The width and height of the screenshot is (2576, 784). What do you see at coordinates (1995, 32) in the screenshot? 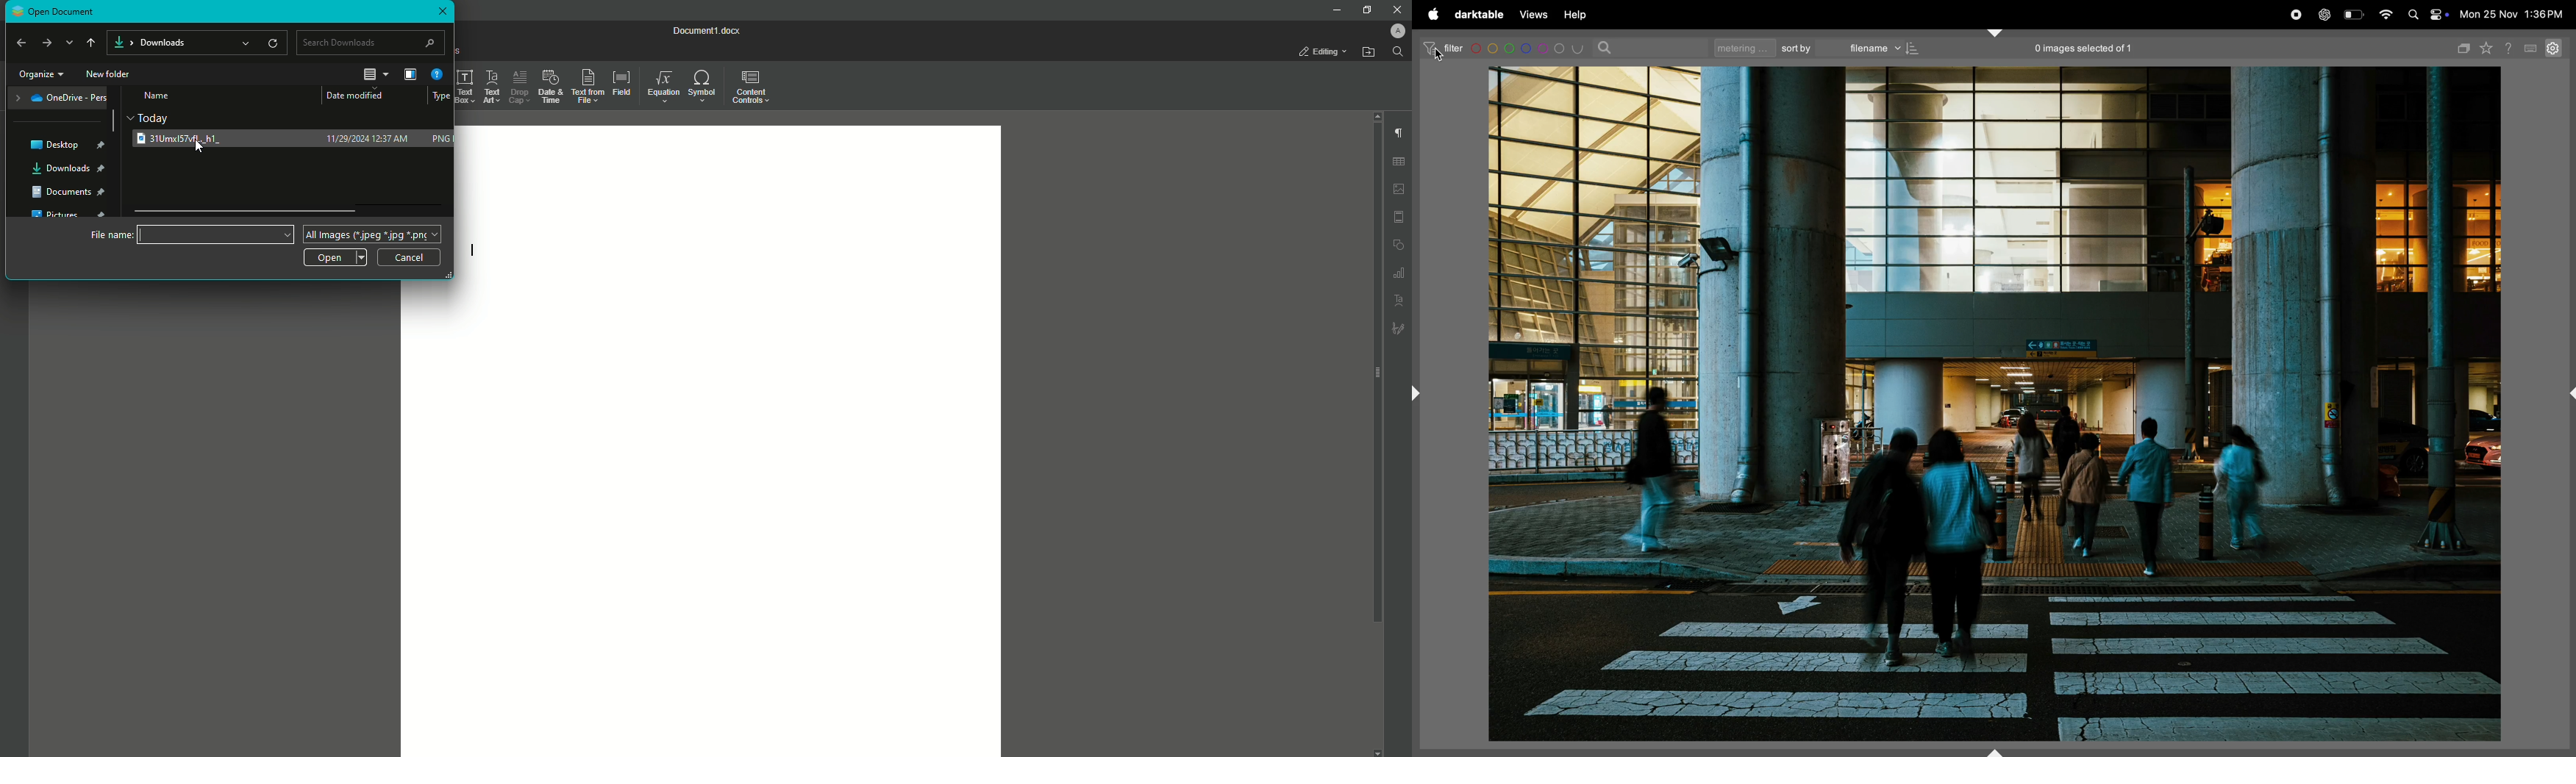
I see `shift+ctrl+t` at bounding box center [1995, 32].